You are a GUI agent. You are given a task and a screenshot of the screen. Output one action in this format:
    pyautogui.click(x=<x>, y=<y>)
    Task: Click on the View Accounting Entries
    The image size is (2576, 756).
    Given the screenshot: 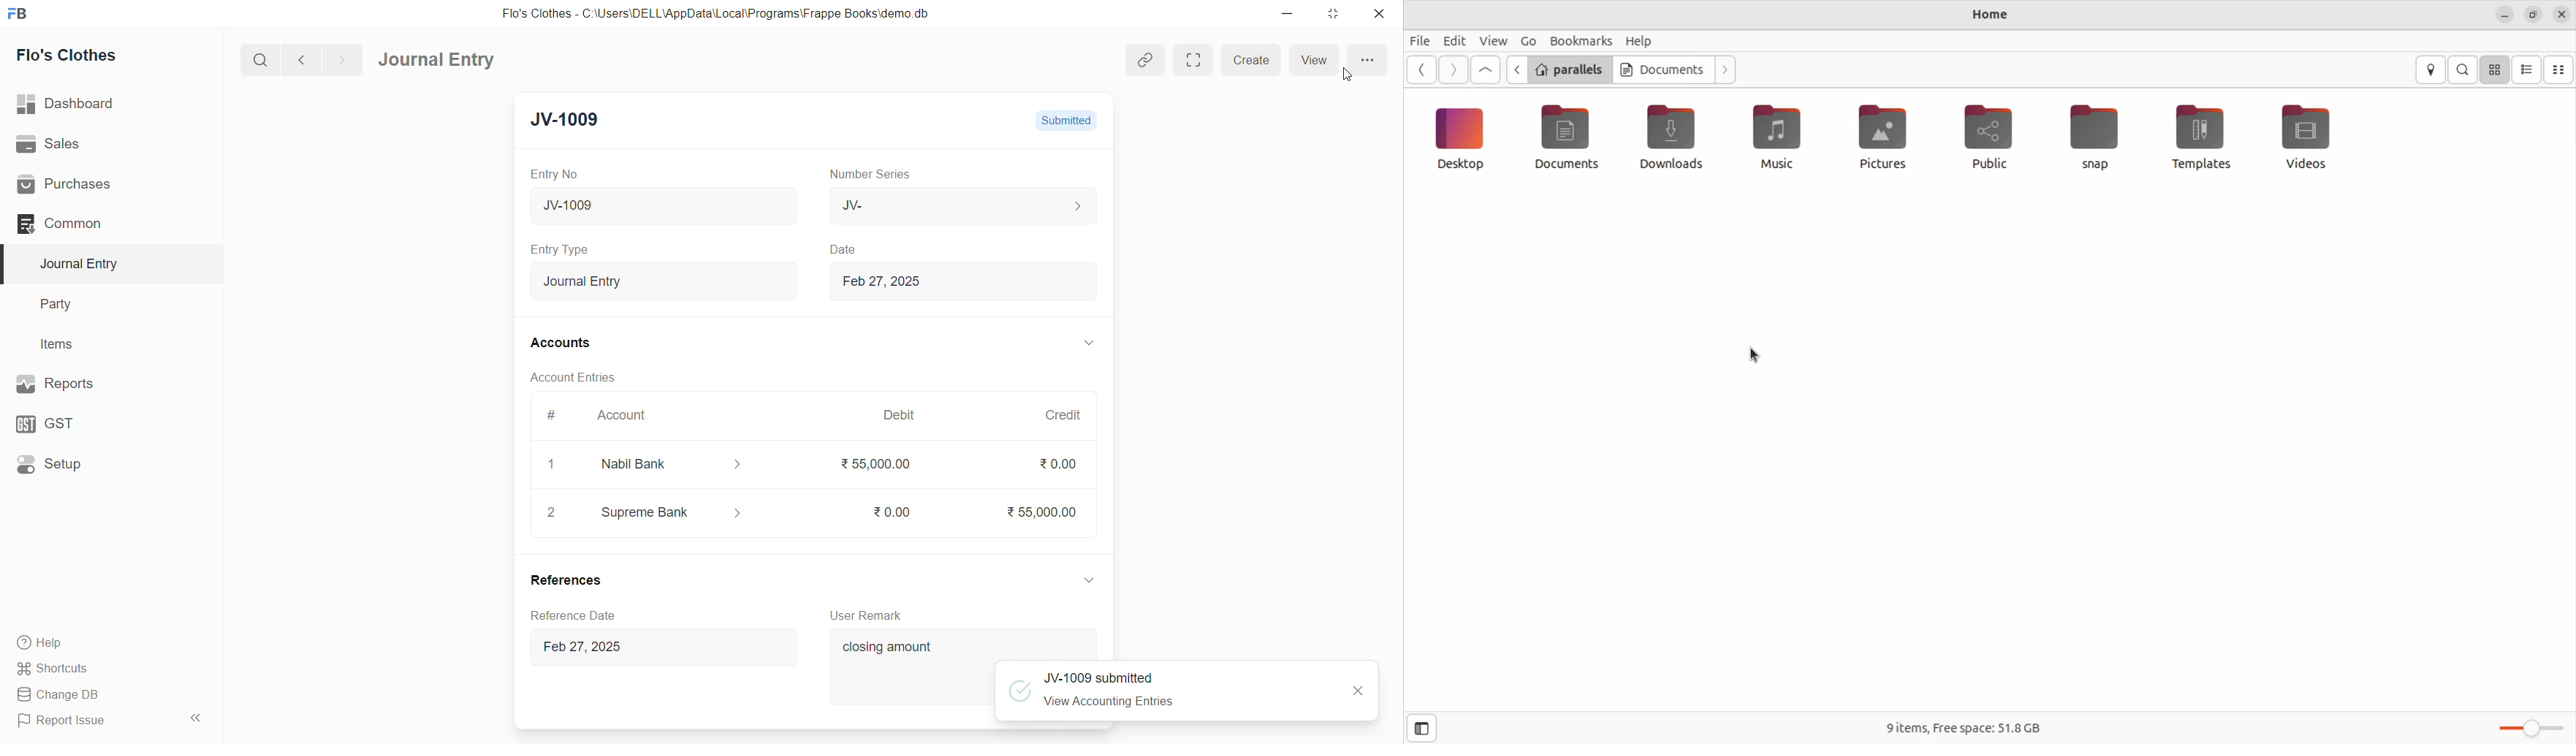 What is the action you would take?
    pyautogui.click(x=1117, y=702)
    